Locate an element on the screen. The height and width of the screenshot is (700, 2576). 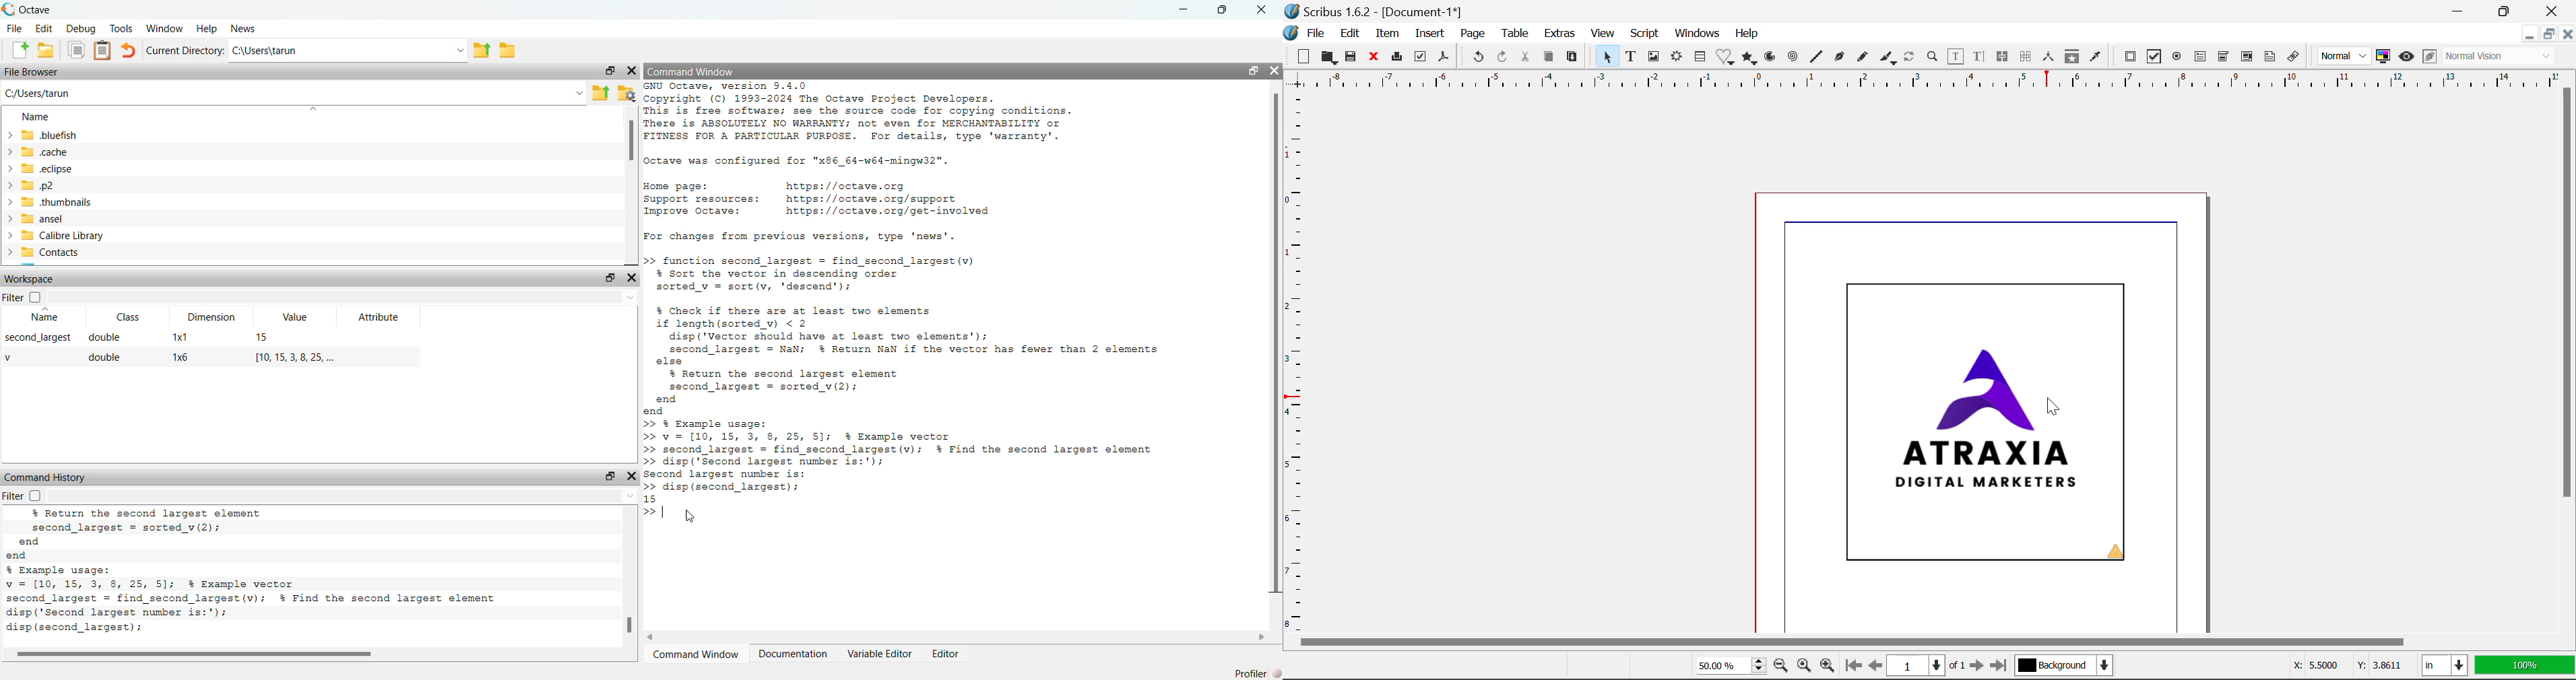
ATRAXIA DIGITAL MARKETERS is located at coordinates (1987, 421).